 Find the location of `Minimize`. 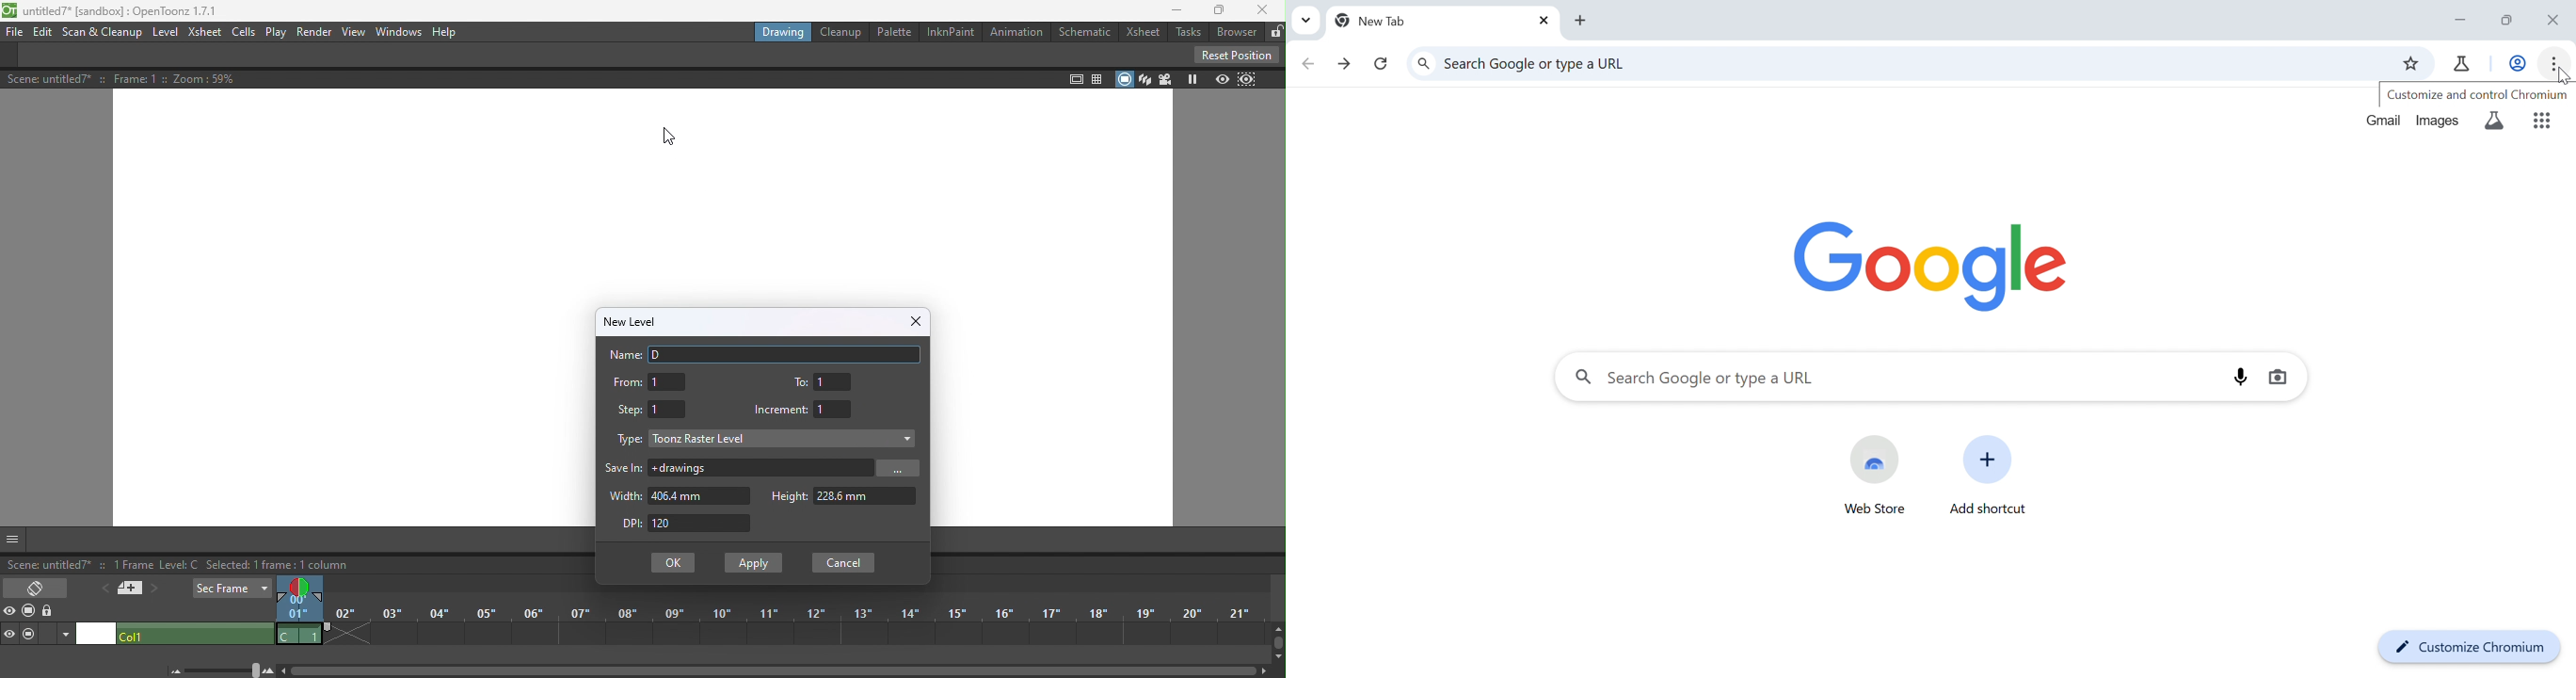

Minimize is located at coordinates (2465, 22).